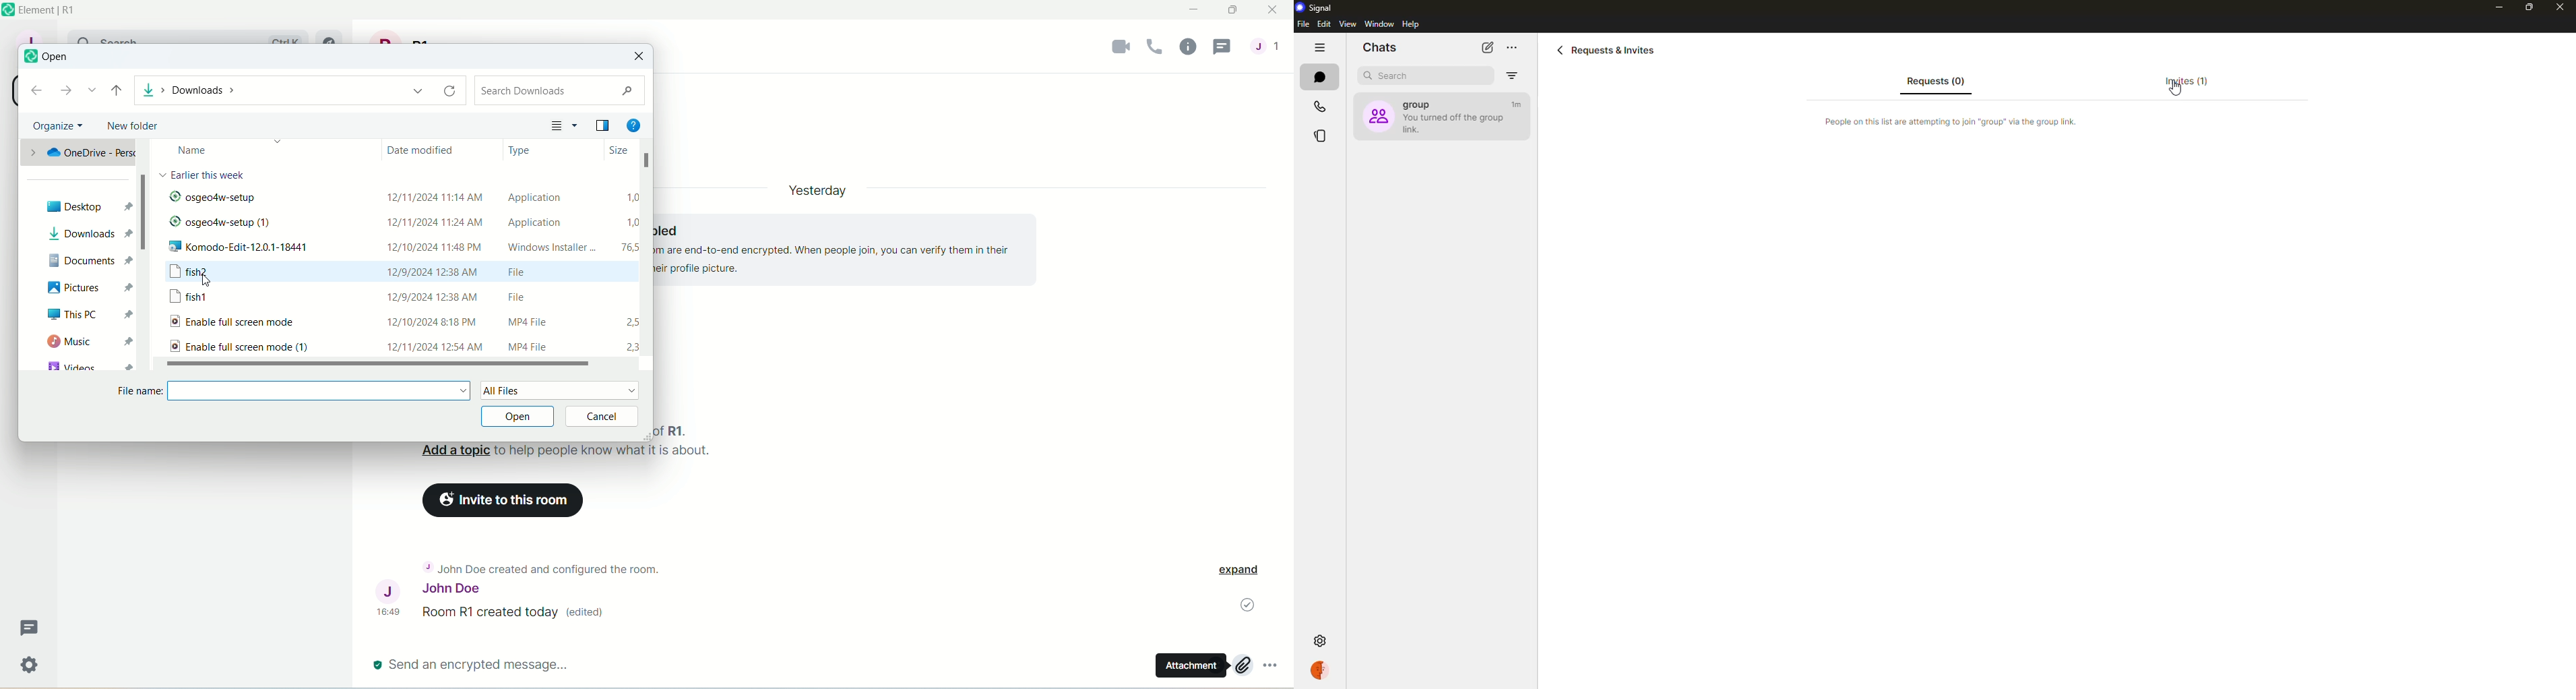  I want to click on file name, so click(293, 392).